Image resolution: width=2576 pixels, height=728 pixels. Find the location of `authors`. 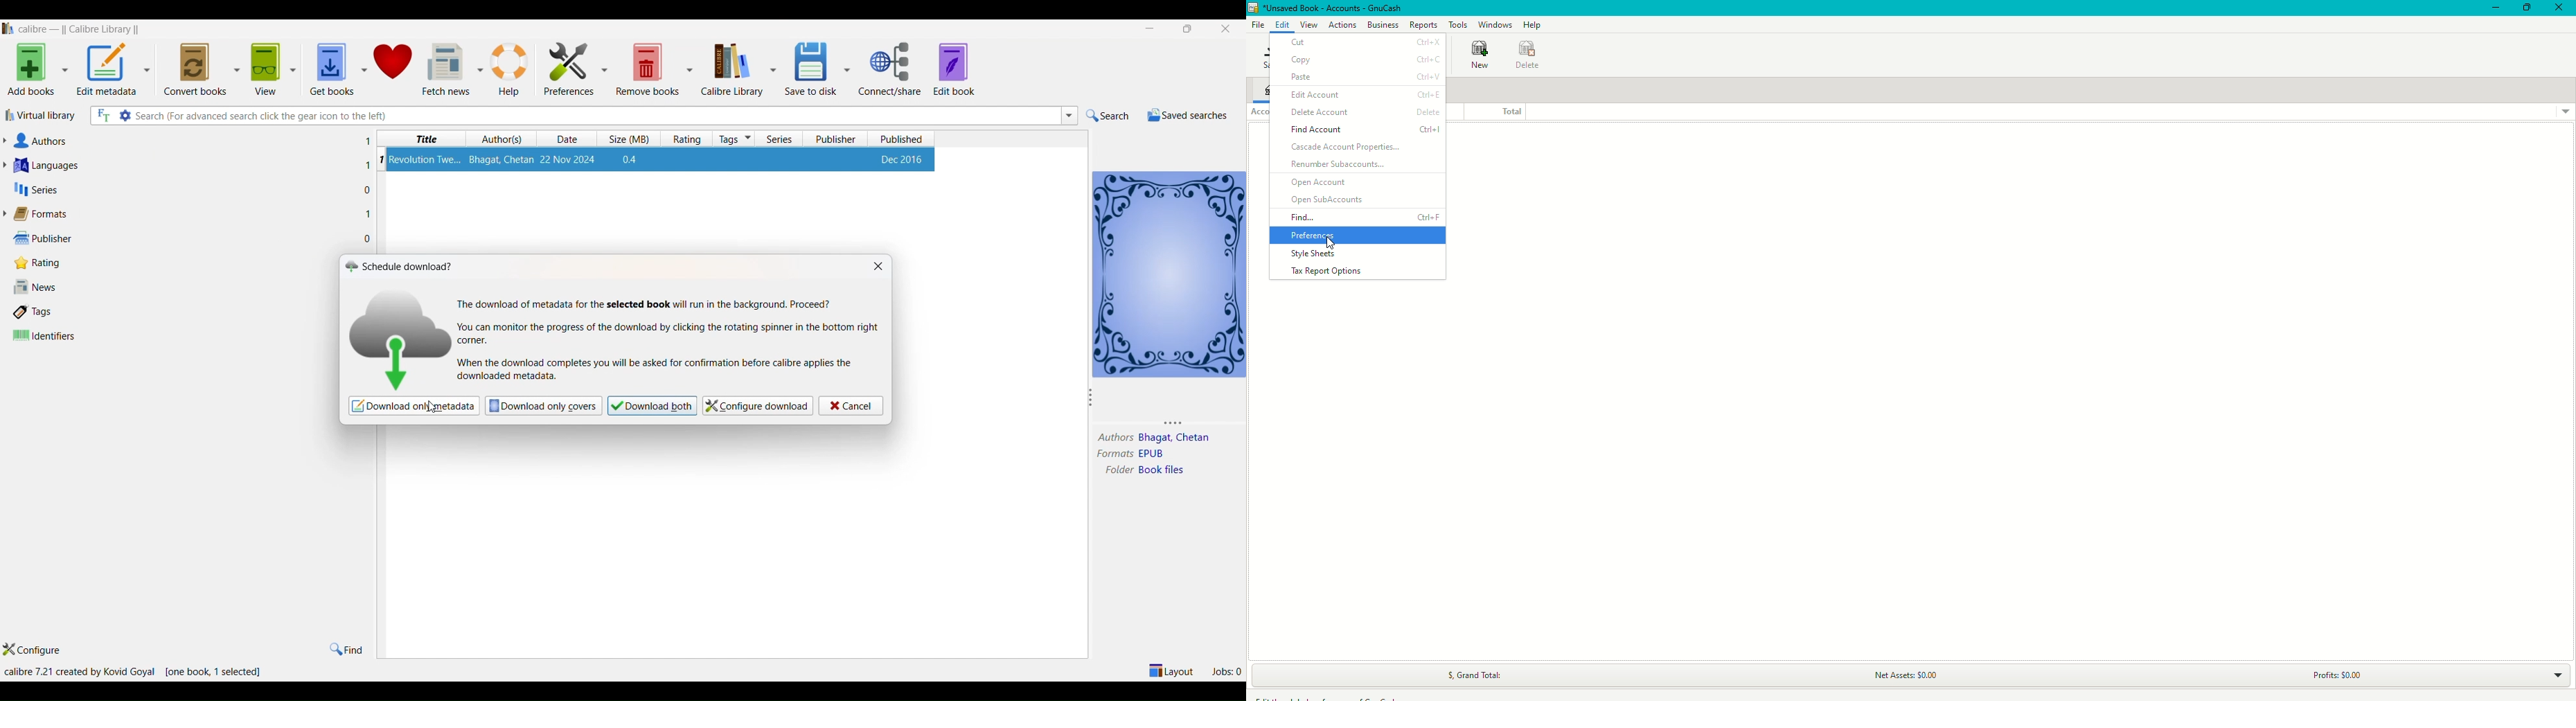

authors is located at coordinates (44, 141).